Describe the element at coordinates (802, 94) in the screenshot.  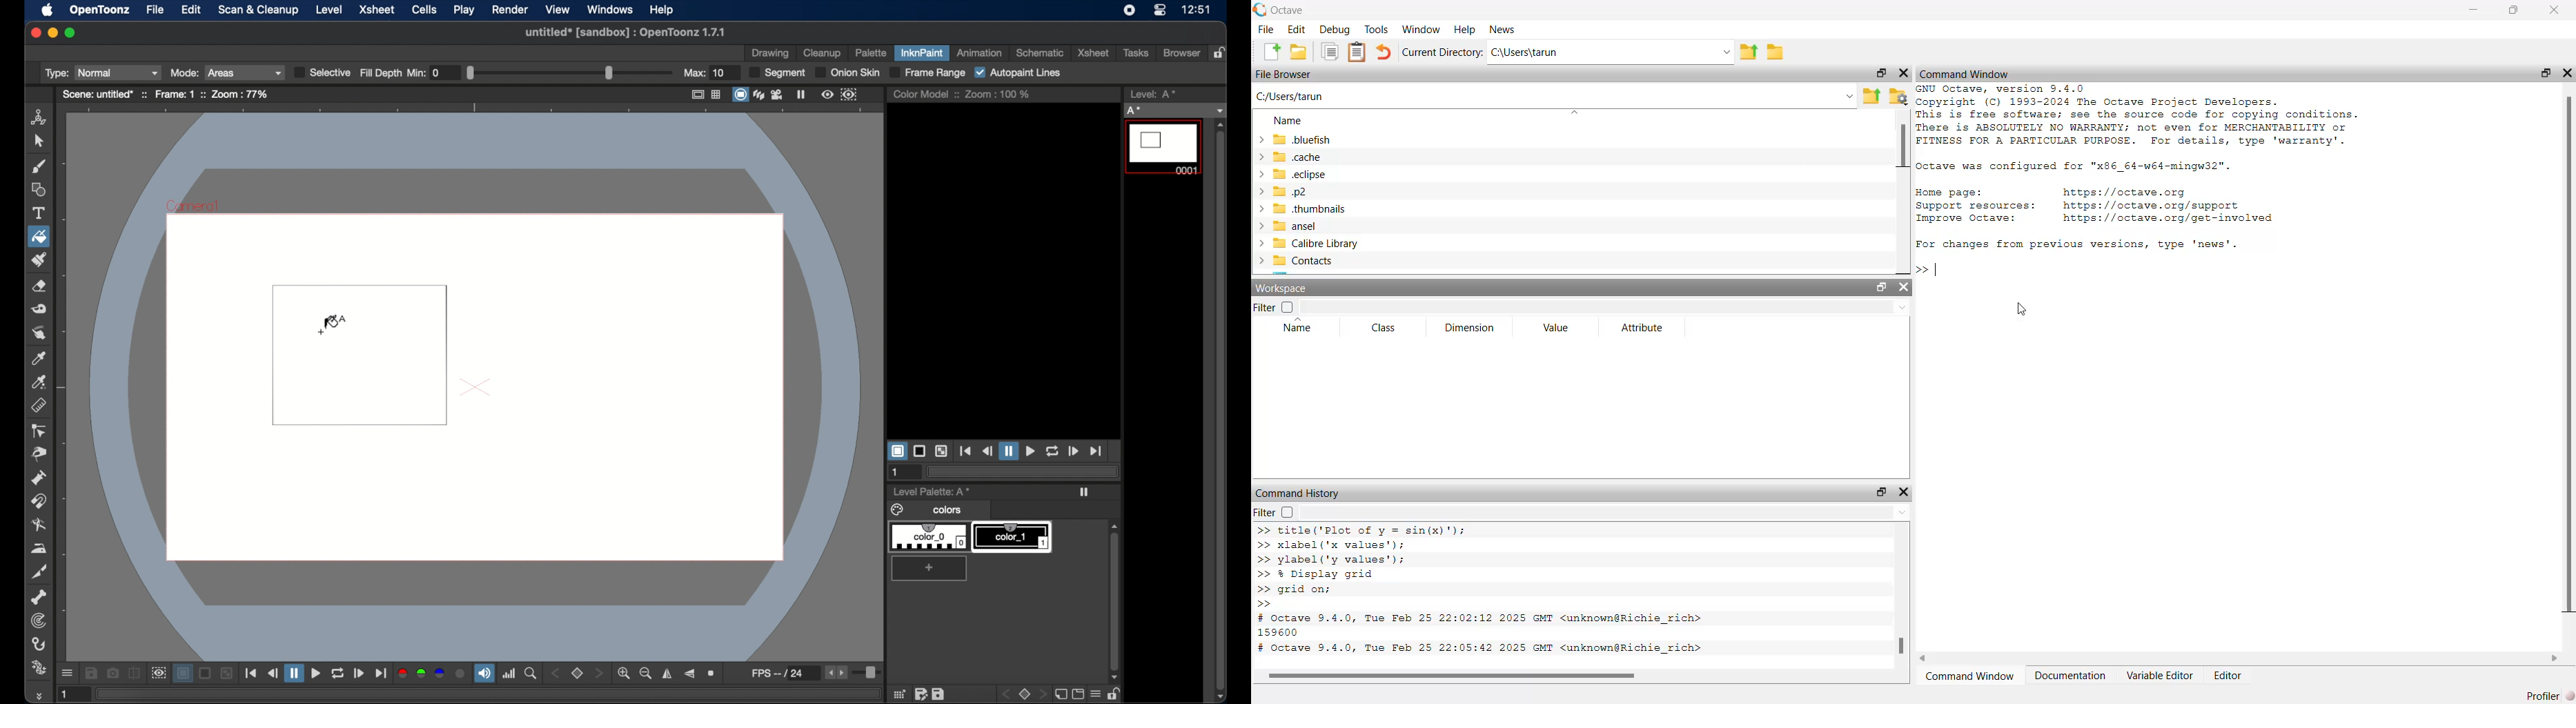
I see `freeze` at that location.